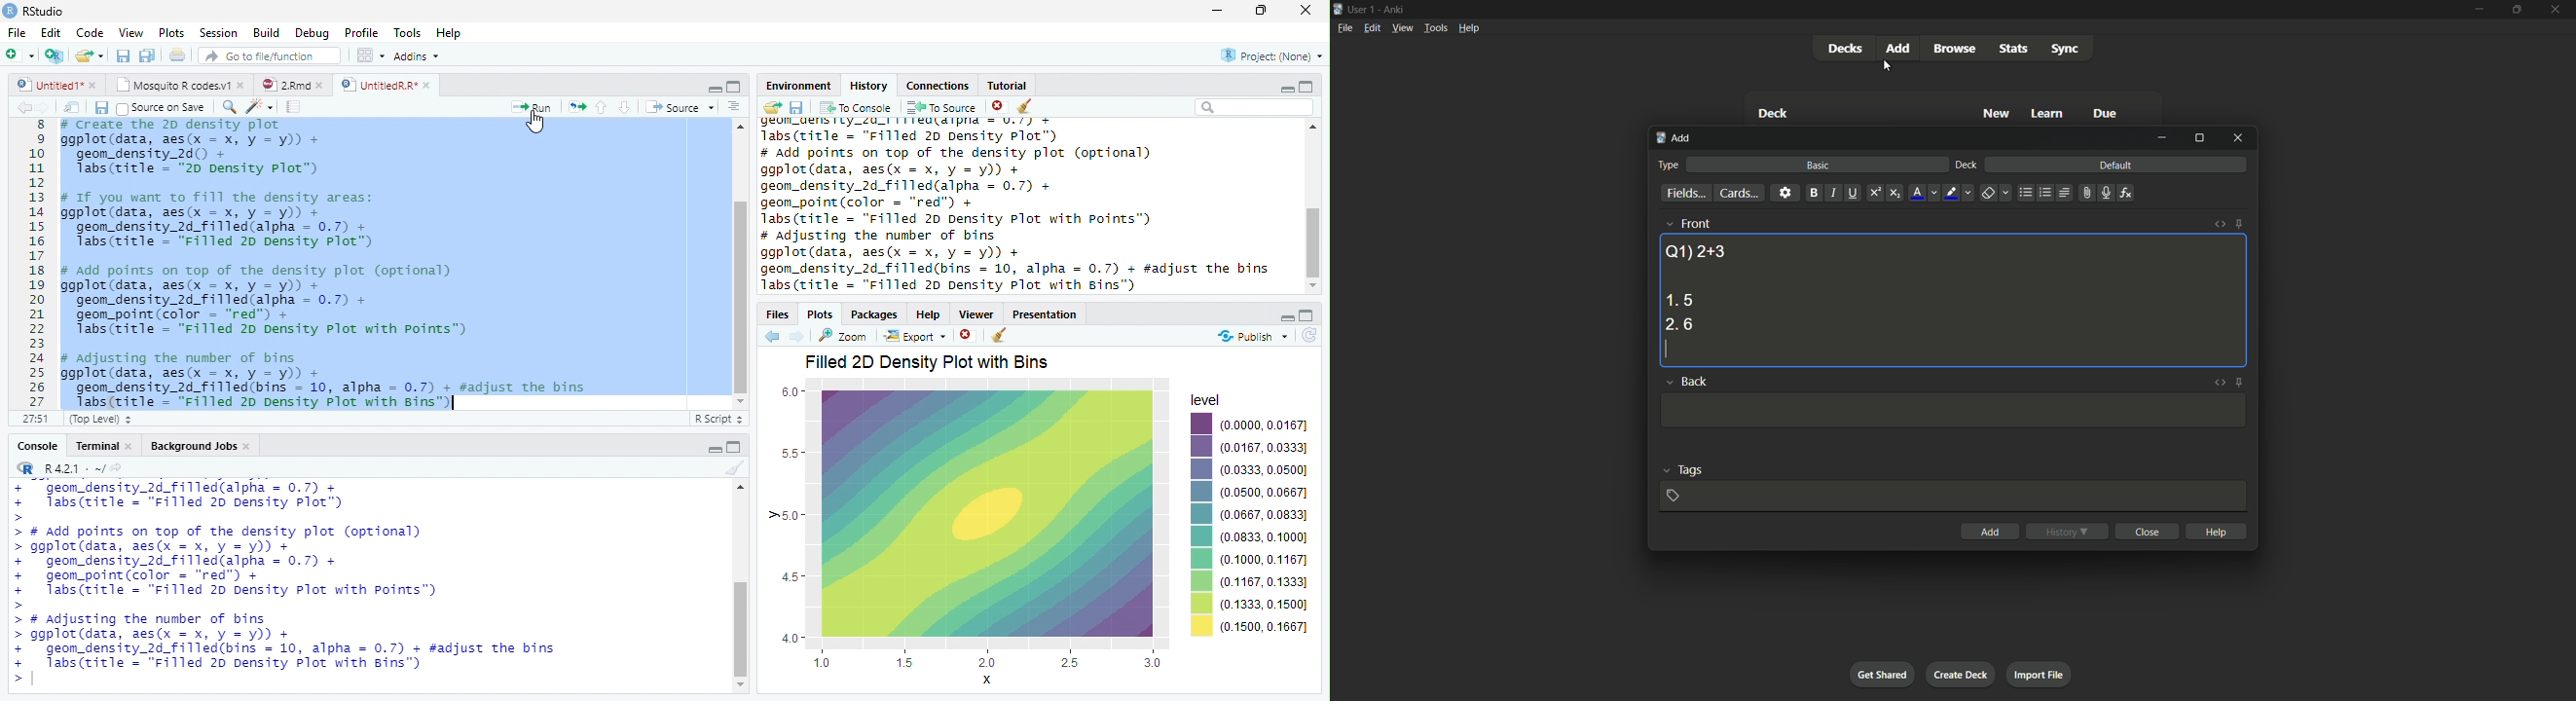 This screenshot has width=2576, height=728. I want to click on save, so click(101, 108).